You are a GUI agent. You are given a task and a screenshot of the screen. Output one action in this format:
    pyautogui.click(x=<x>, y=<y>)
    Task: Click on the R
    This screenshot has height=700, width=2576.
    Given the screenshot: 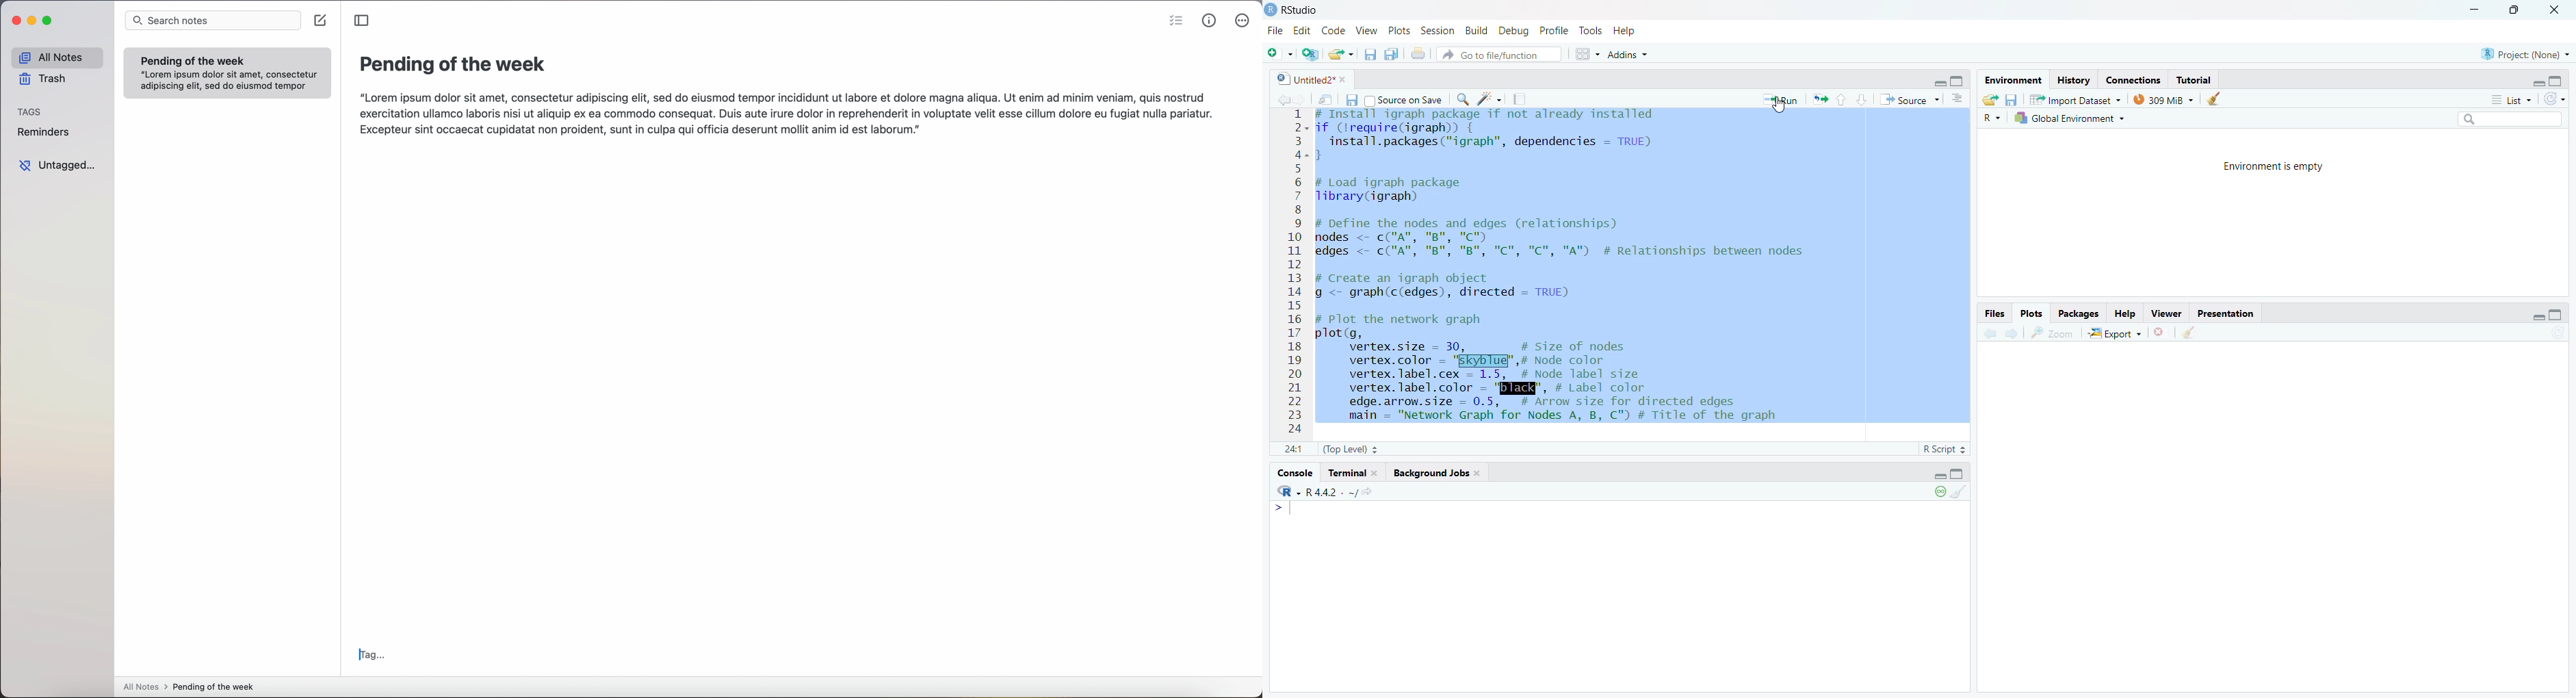 What is the action you would take?
    pyautogui.click(x=1990, y=118)
    